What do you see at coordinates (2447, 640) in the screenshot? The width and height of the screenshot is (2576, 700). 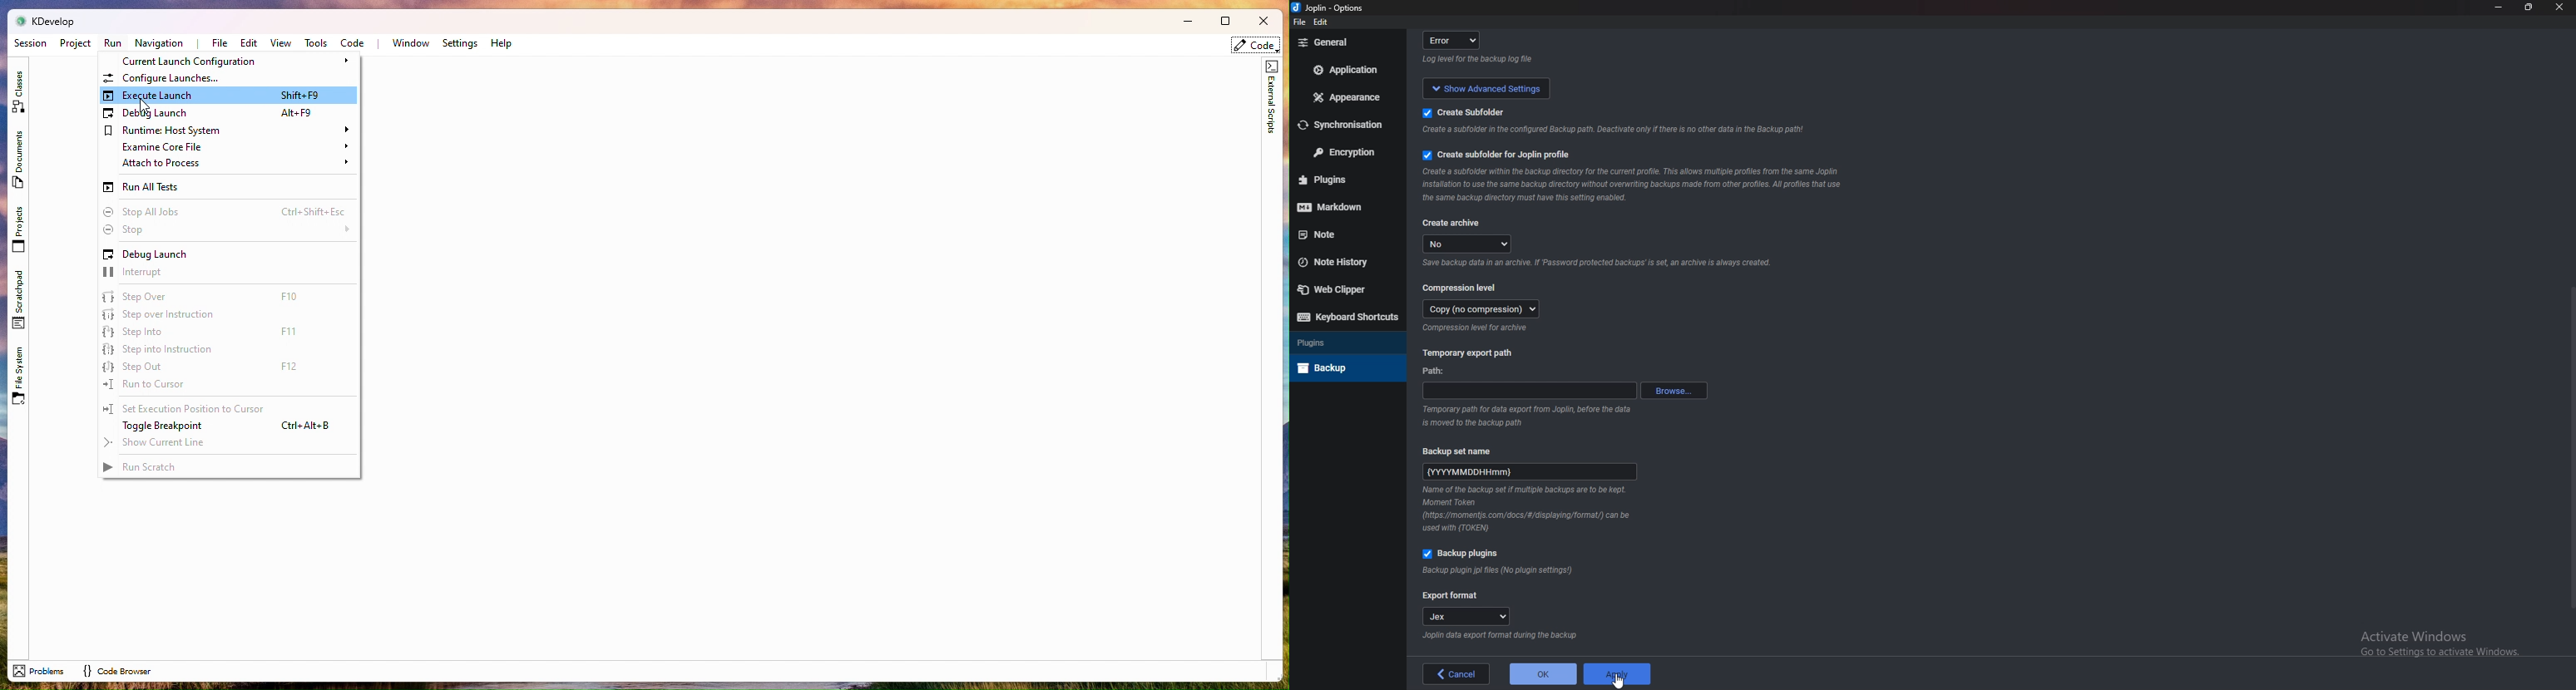 I see `activate windows` at bounding box center [2447, 640].